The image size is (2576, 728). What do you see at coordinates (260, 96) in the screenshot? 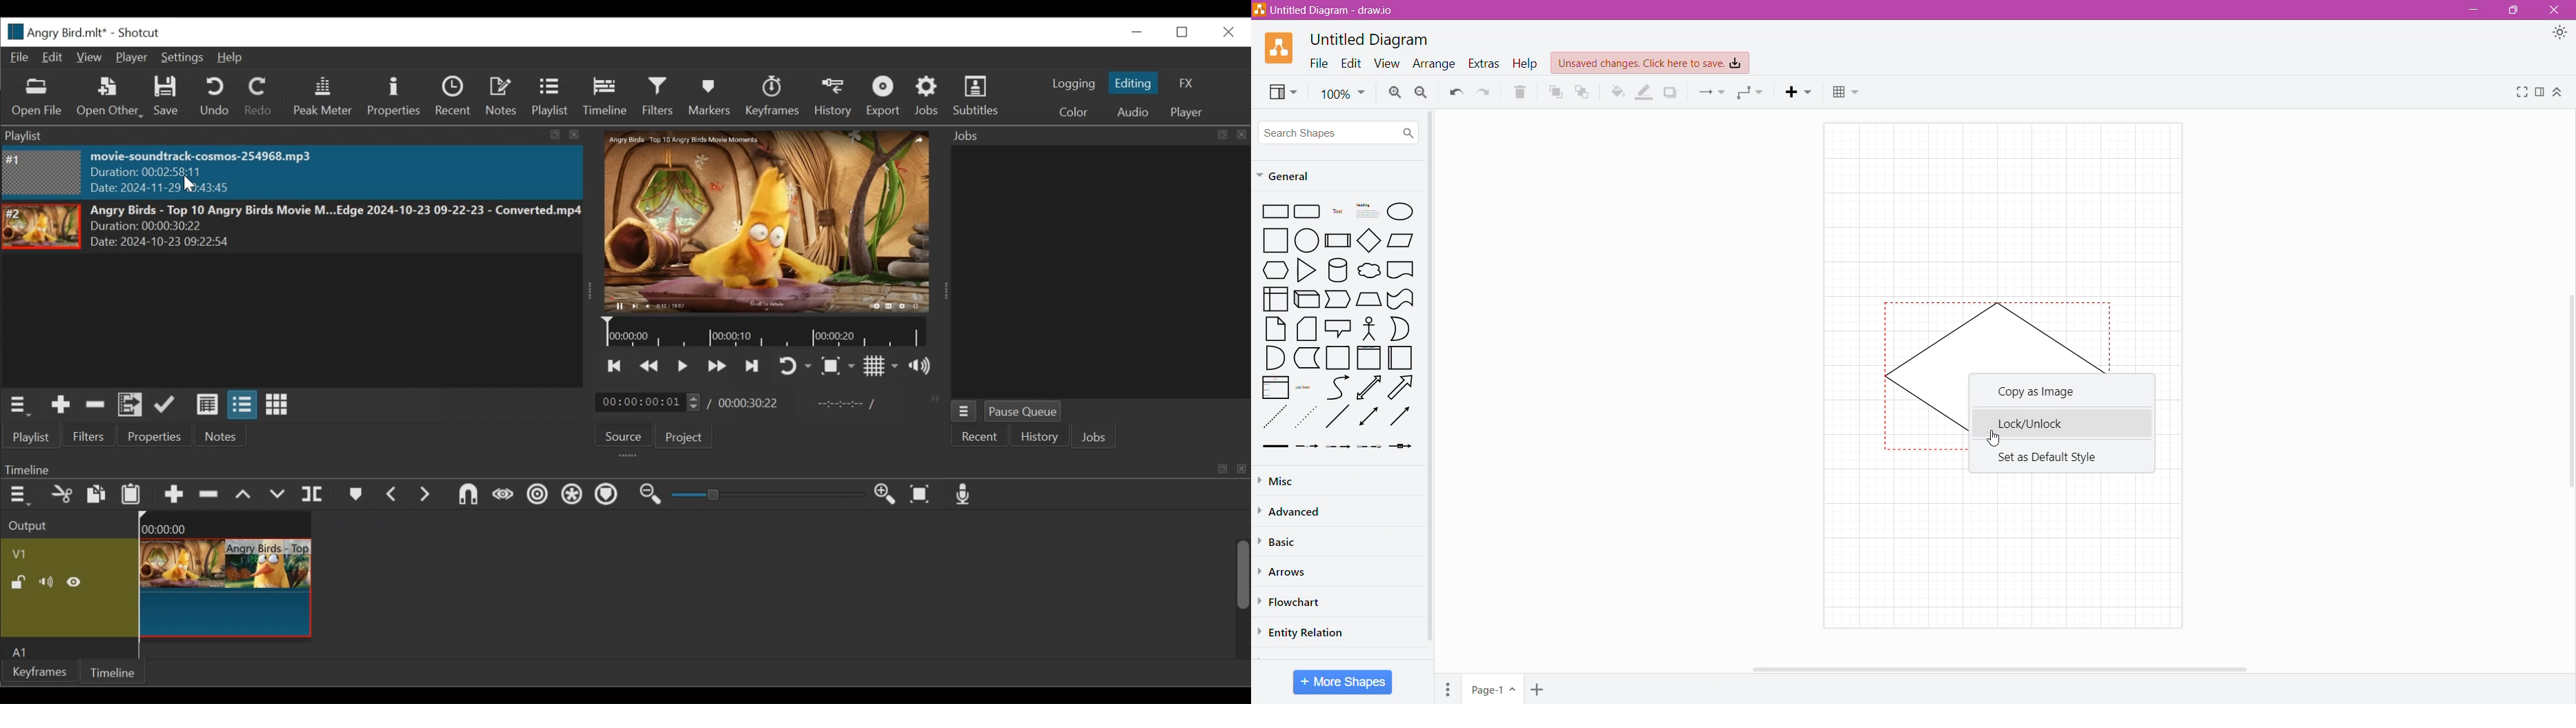
I see `Redo` at bounding box center [260, 96].